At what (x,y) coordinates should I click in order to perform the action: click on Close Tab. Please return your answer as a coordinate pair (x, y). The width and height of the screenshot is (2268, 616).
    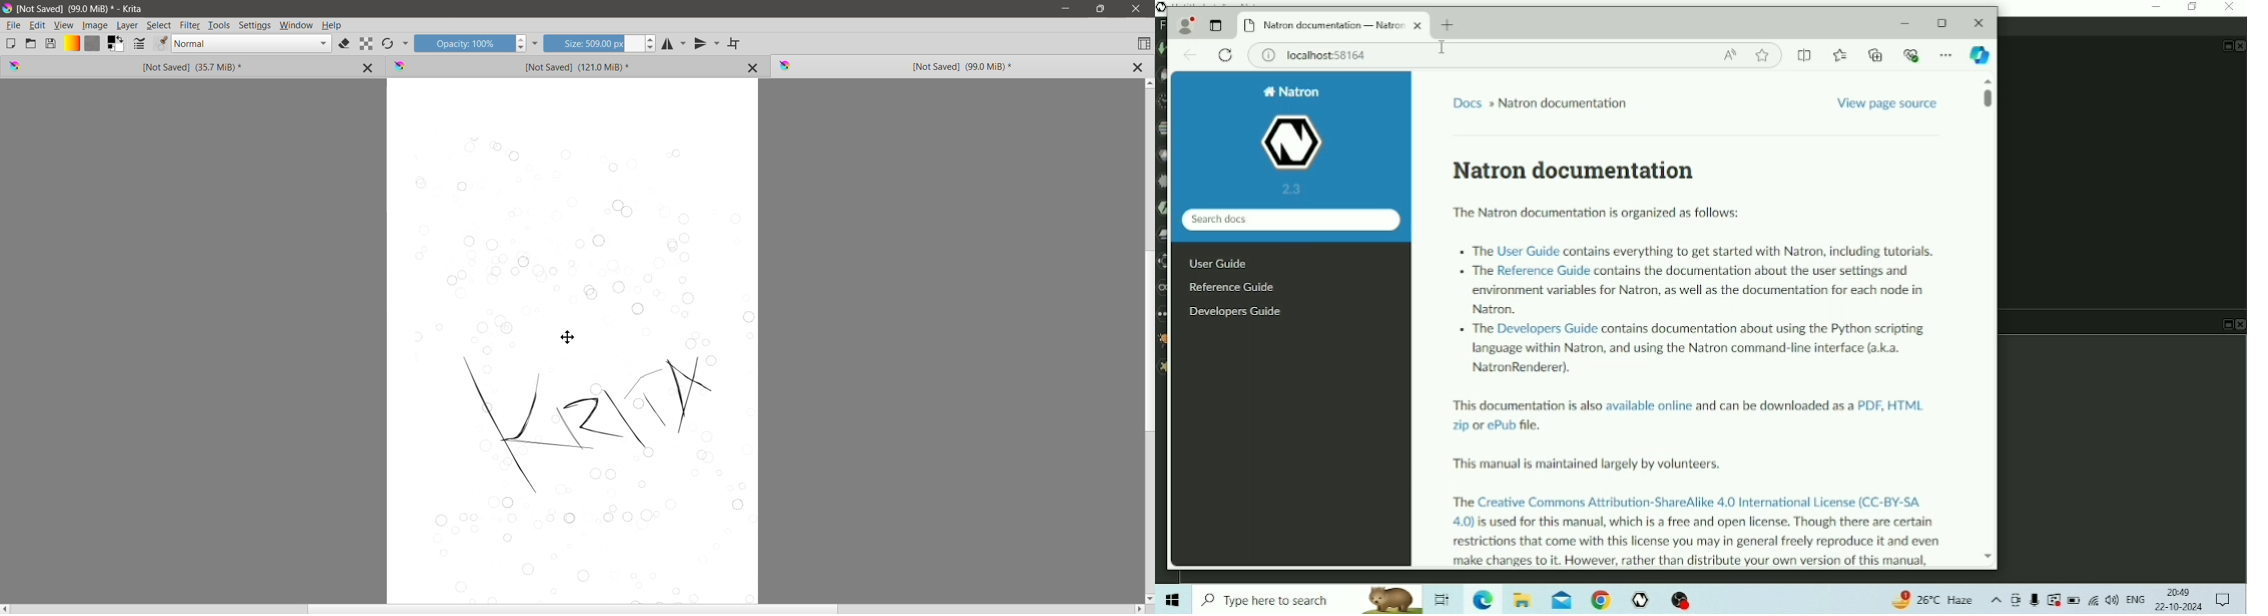
    Looking at the image, I should click on (370, 67).